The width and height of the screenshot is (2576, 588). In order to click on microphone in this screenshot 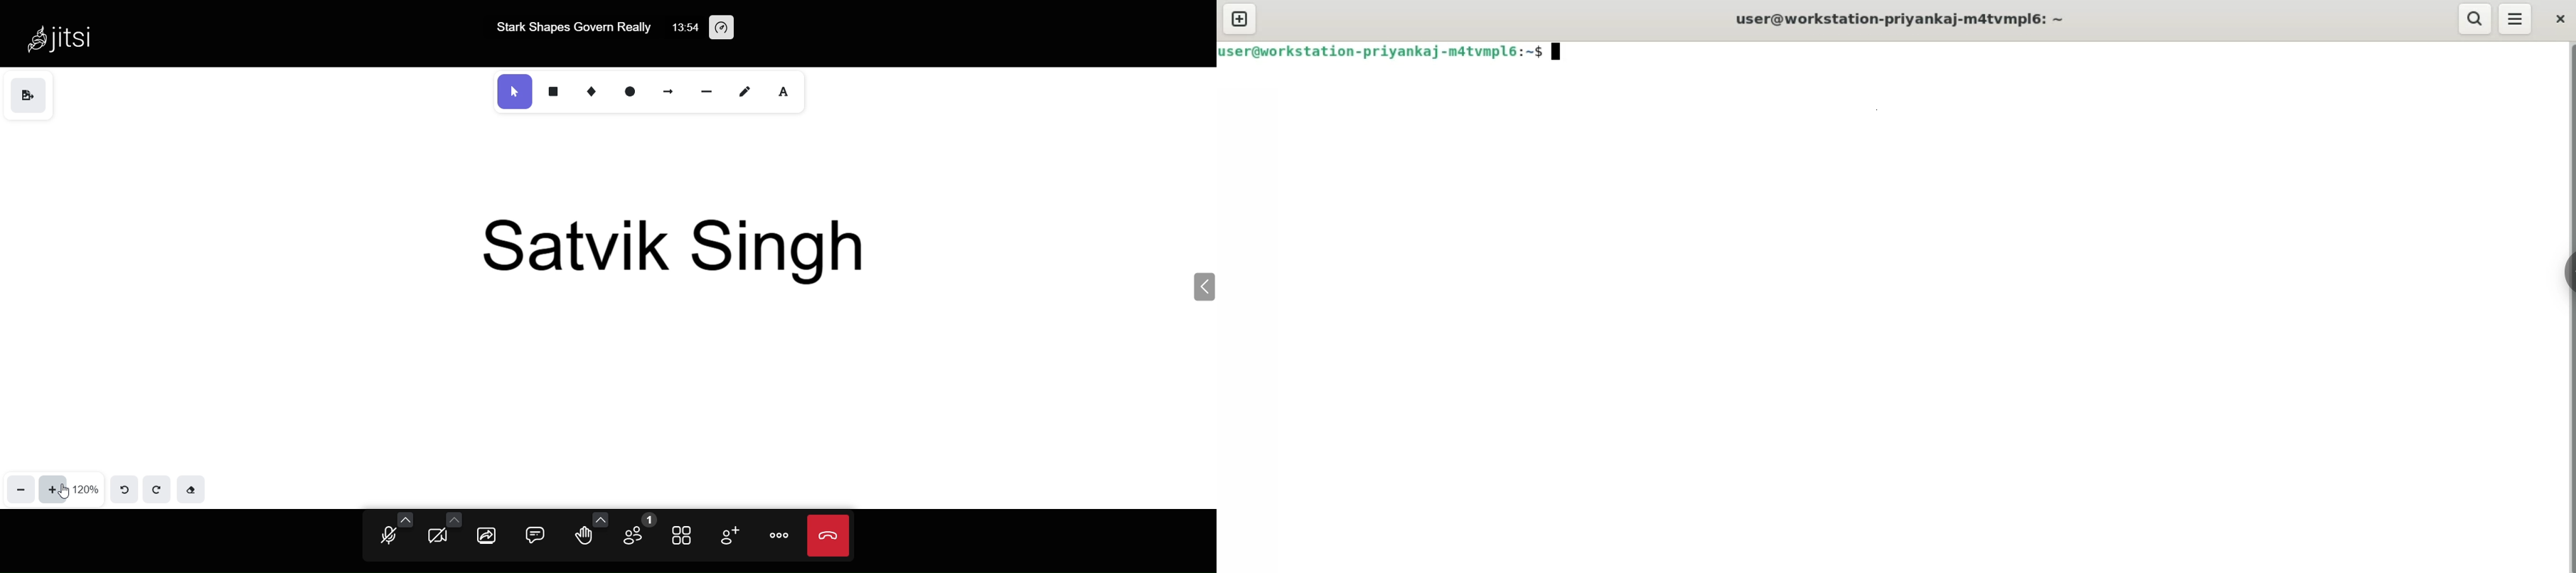, I will do `click(387, 537)`.